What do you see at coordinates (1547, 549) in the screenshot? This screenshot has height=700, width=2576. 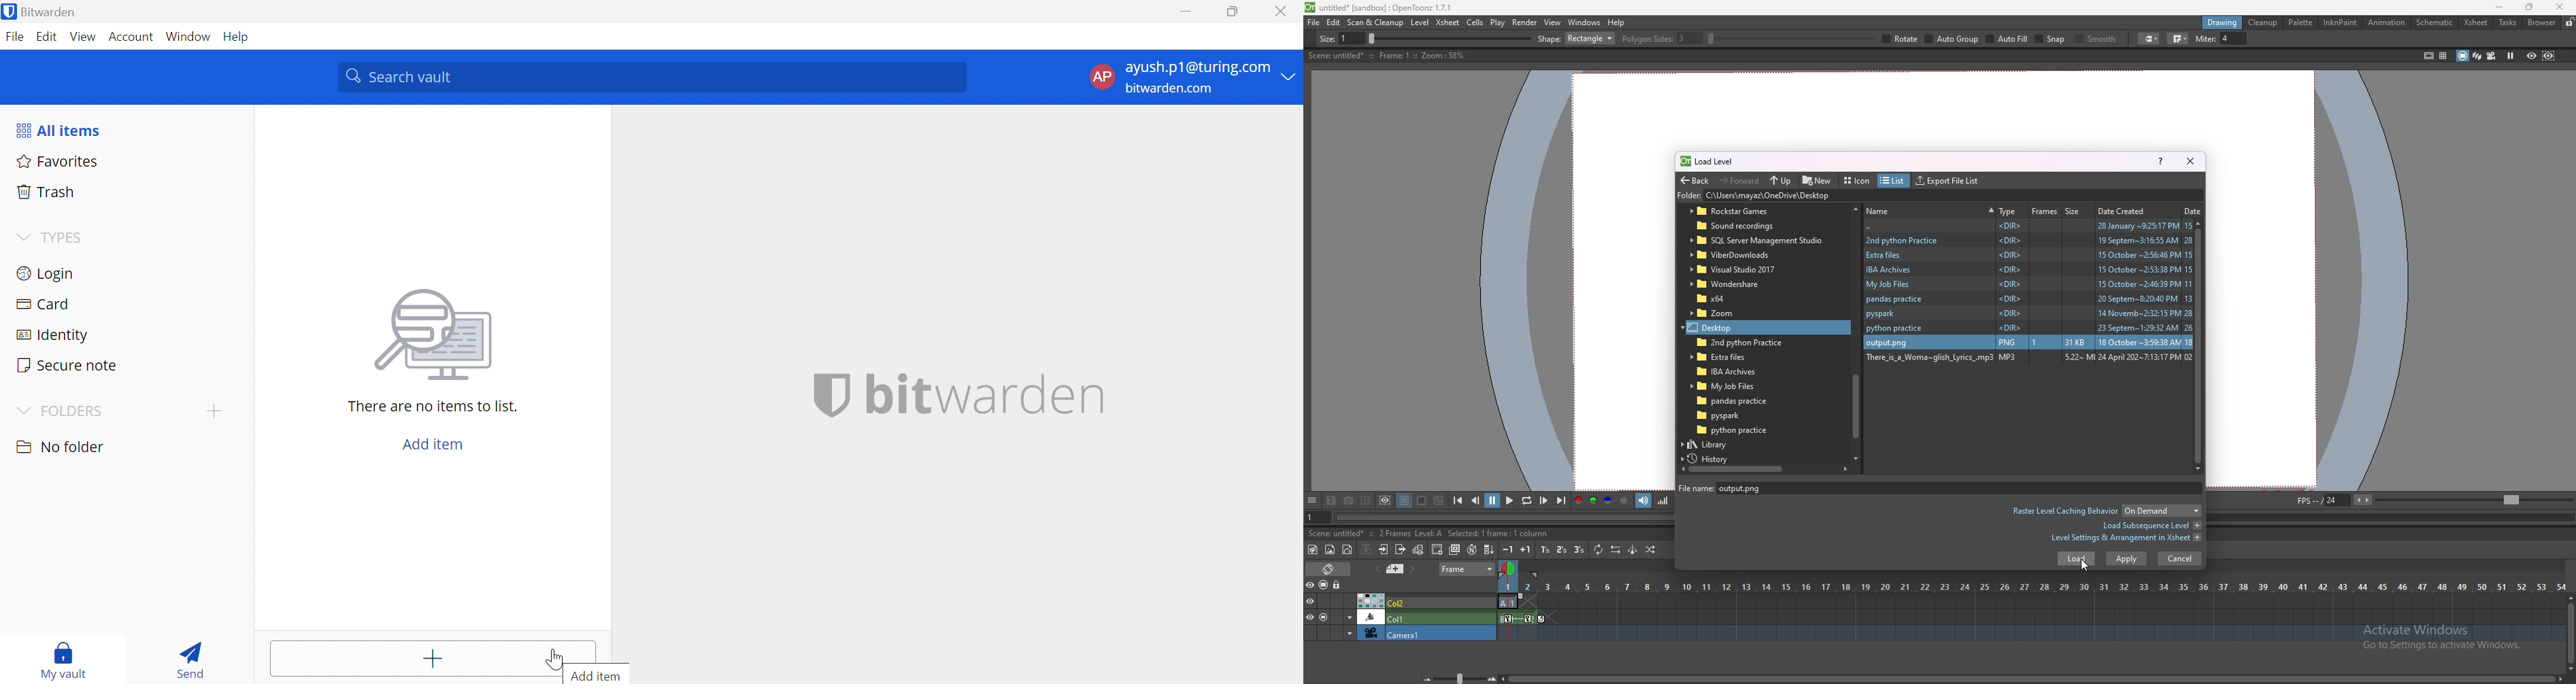 I see `reframe on 1s` at bounding box center [1547, 549].